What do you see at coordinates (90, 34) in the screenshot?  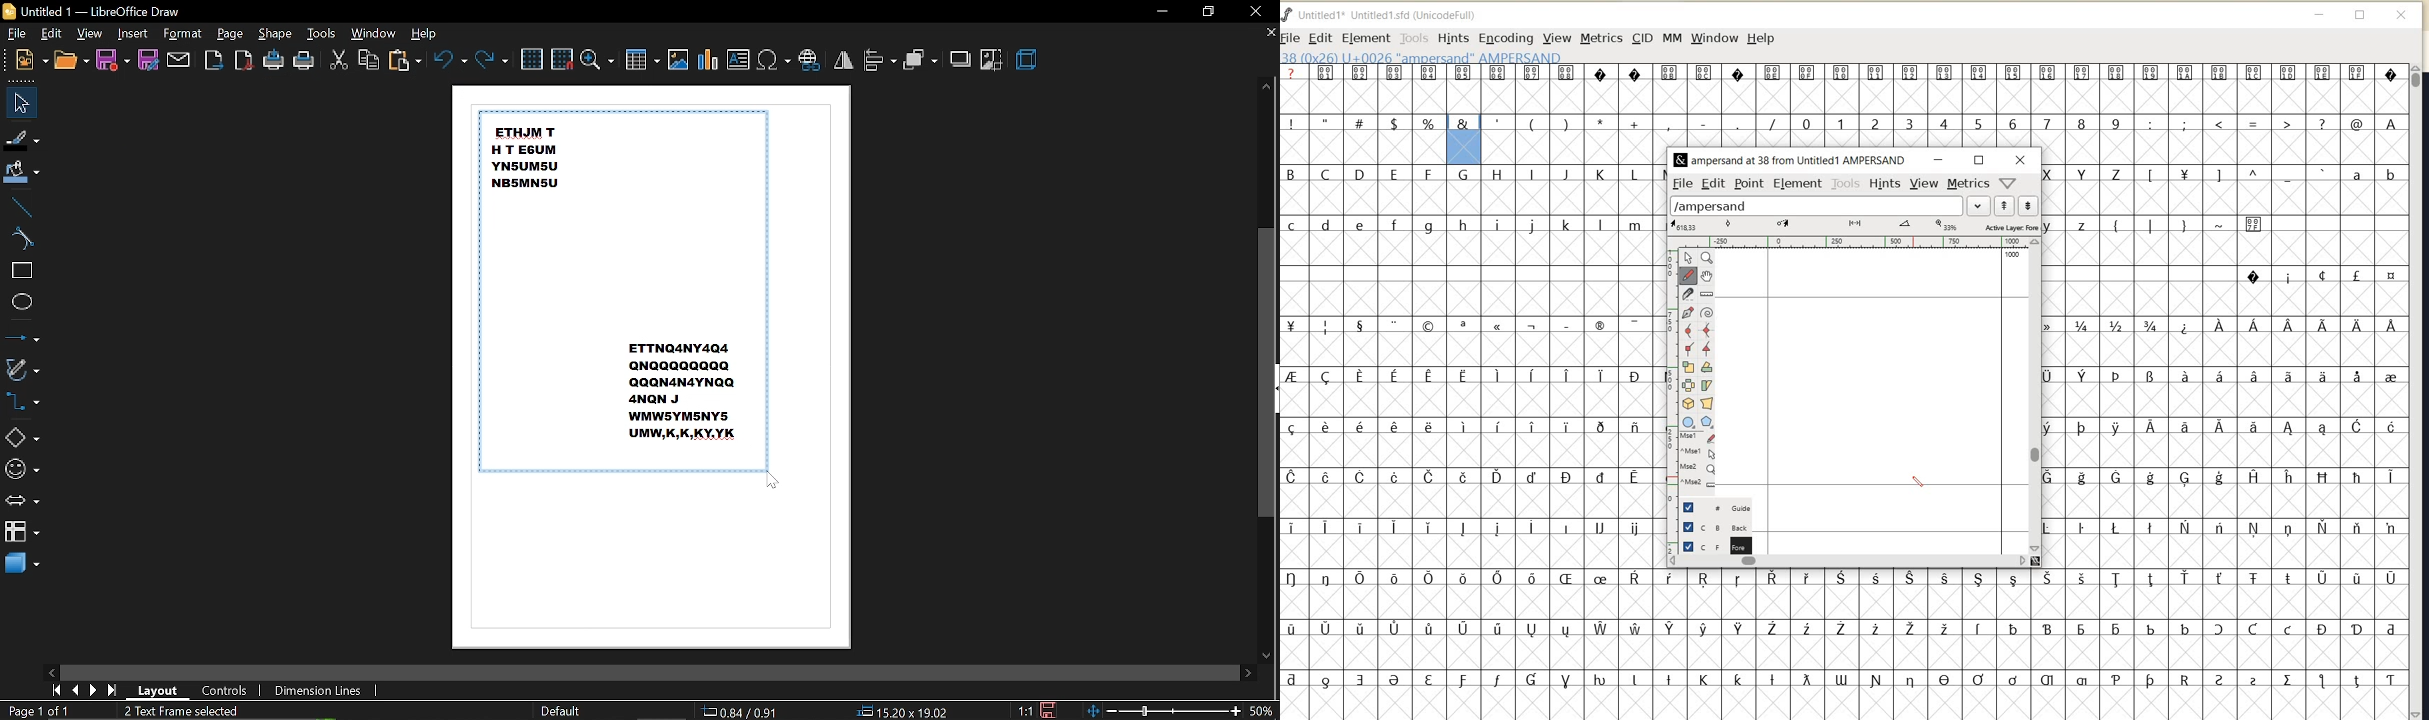 I see `view` at bounding box center [90, 34].